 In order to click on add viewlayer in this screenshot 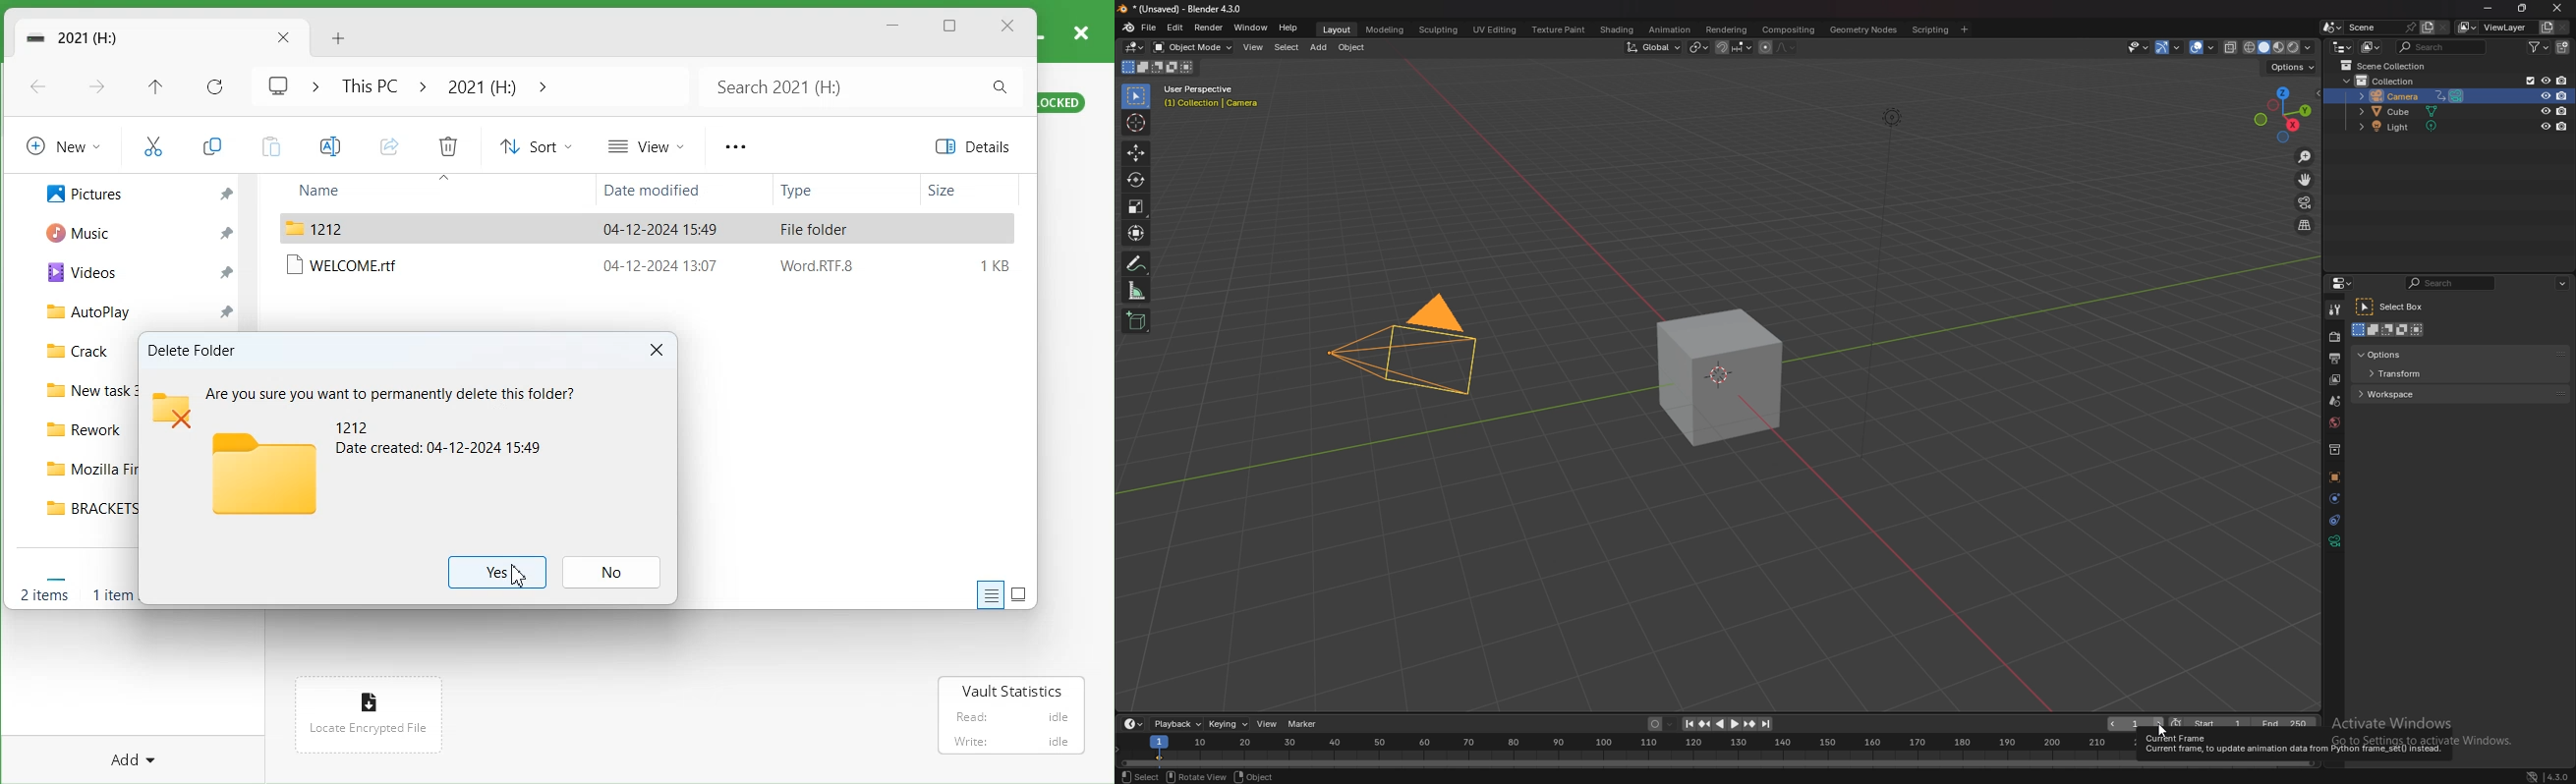, I will do `click(2547, 26)`.